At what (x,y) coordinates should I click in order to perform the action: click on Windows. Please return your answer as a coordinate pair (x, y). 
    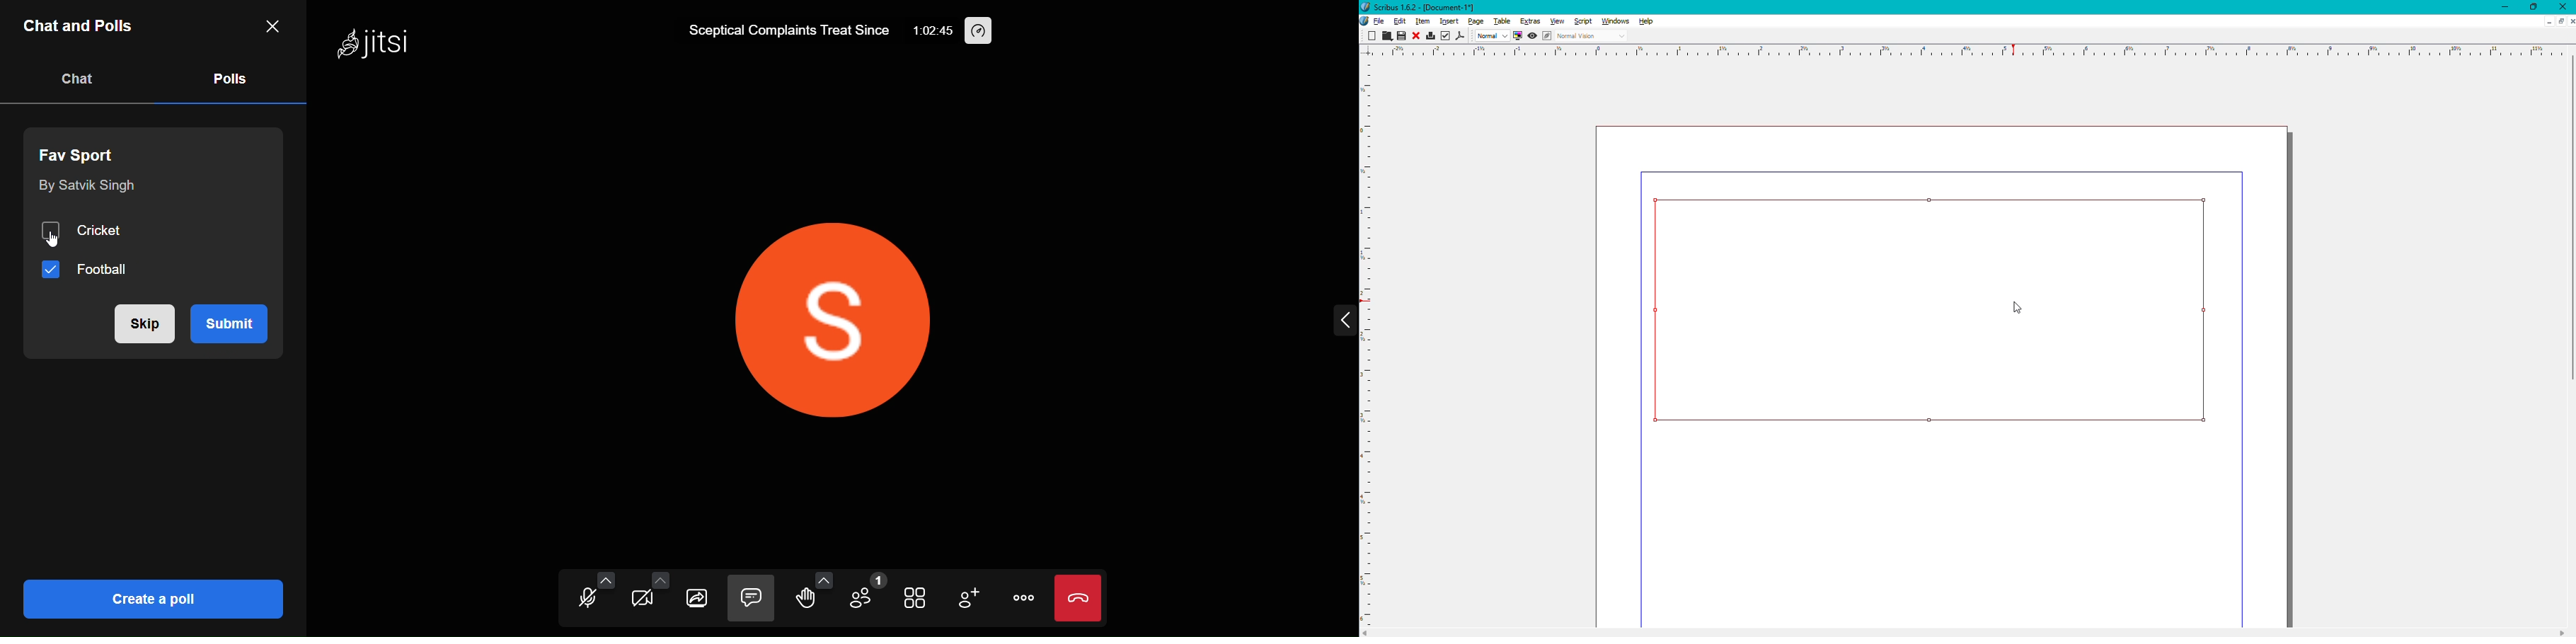
    Looking at the image, I should click on (1614, 22).